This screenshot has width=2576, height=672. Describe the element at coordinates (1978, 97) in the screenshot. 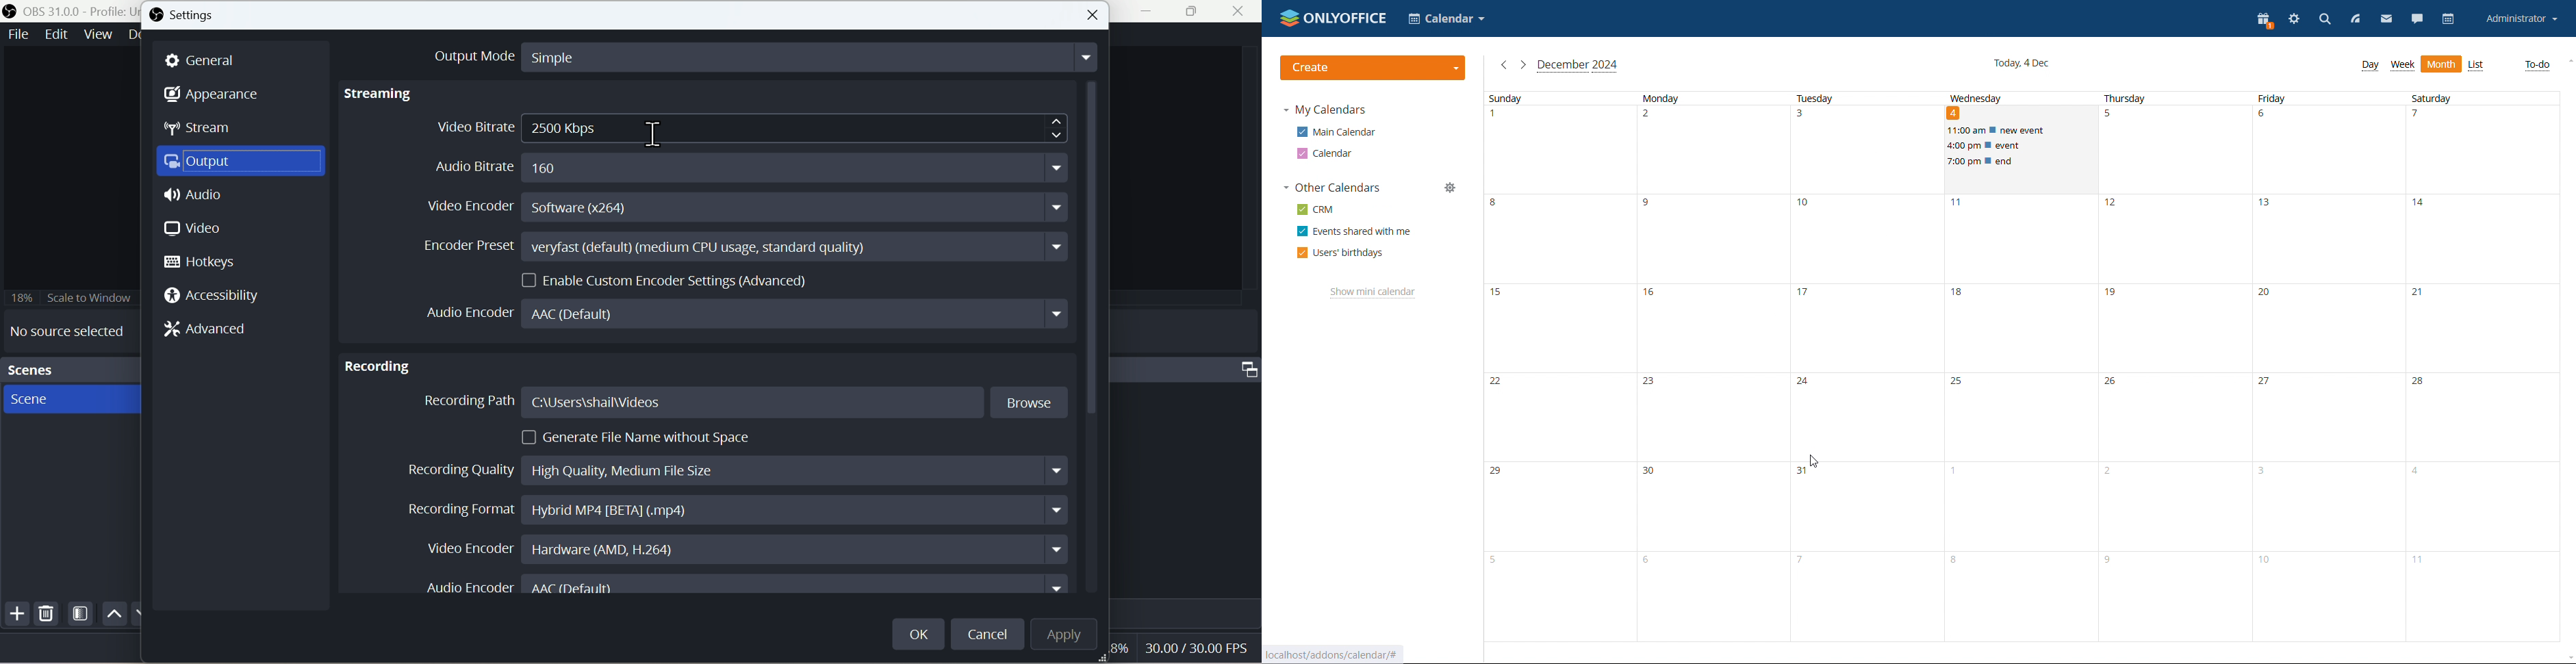

I see `wednesday` at that location.